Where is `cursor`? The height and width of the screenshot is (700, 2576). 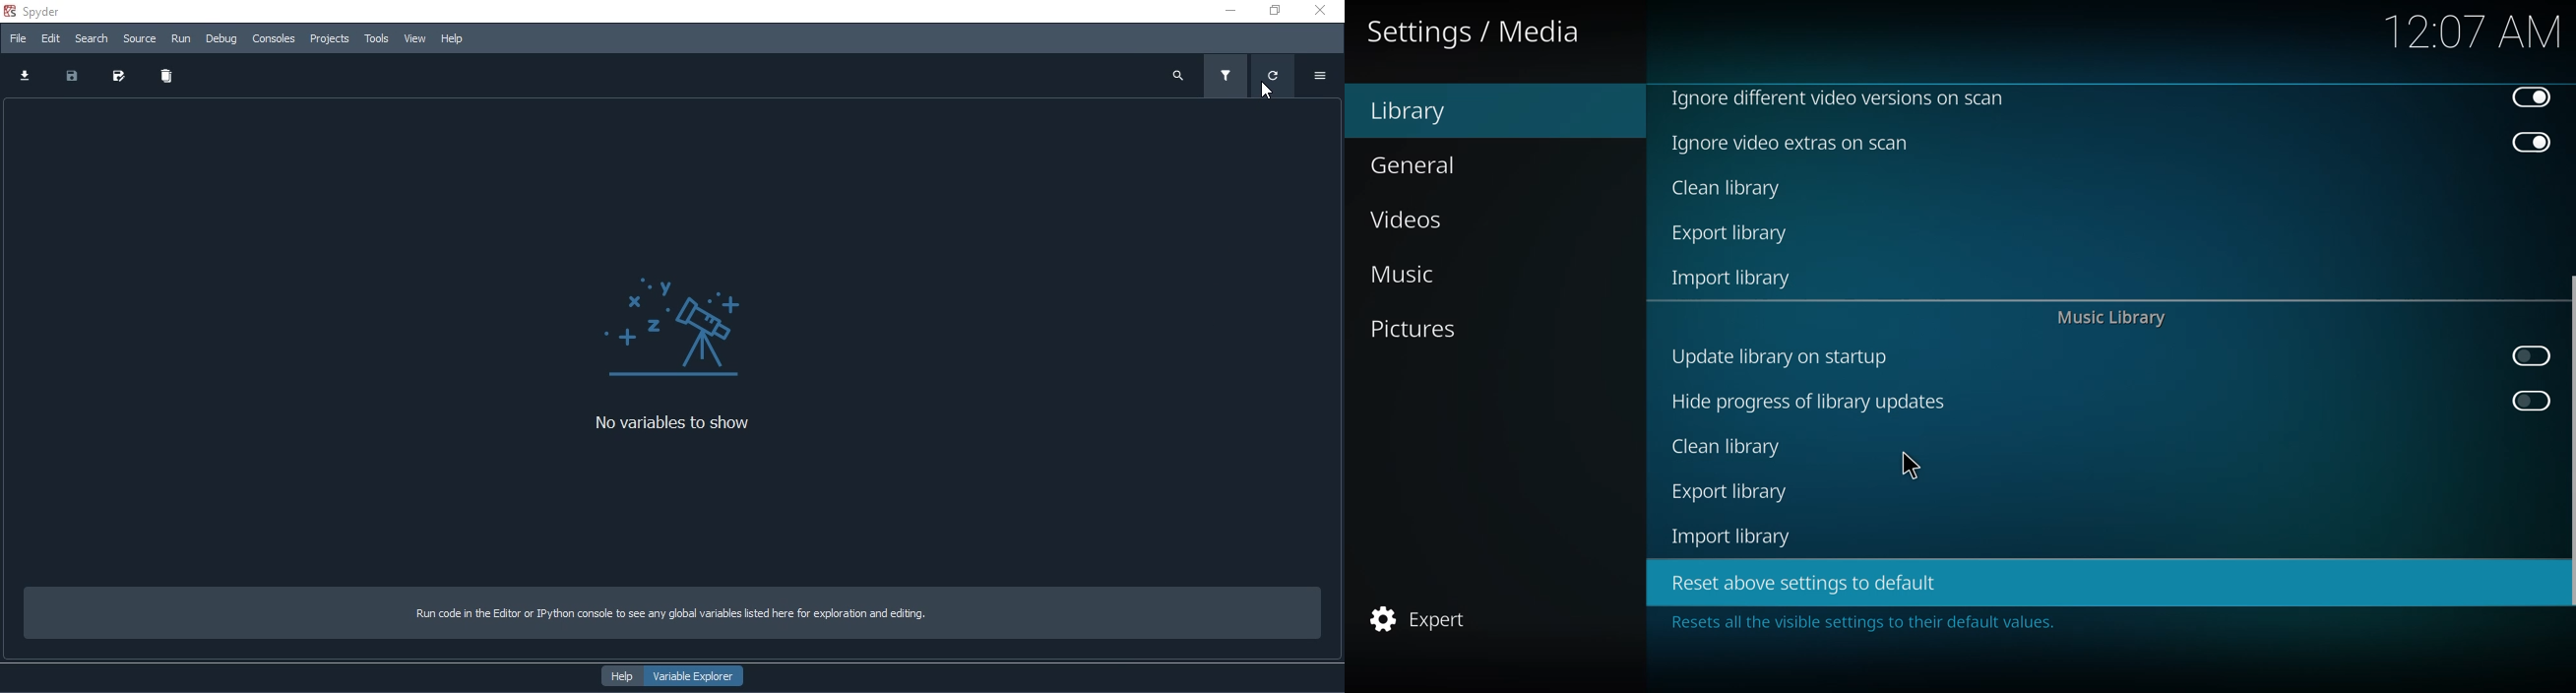 cursor is located at coordinates (1912, 466).